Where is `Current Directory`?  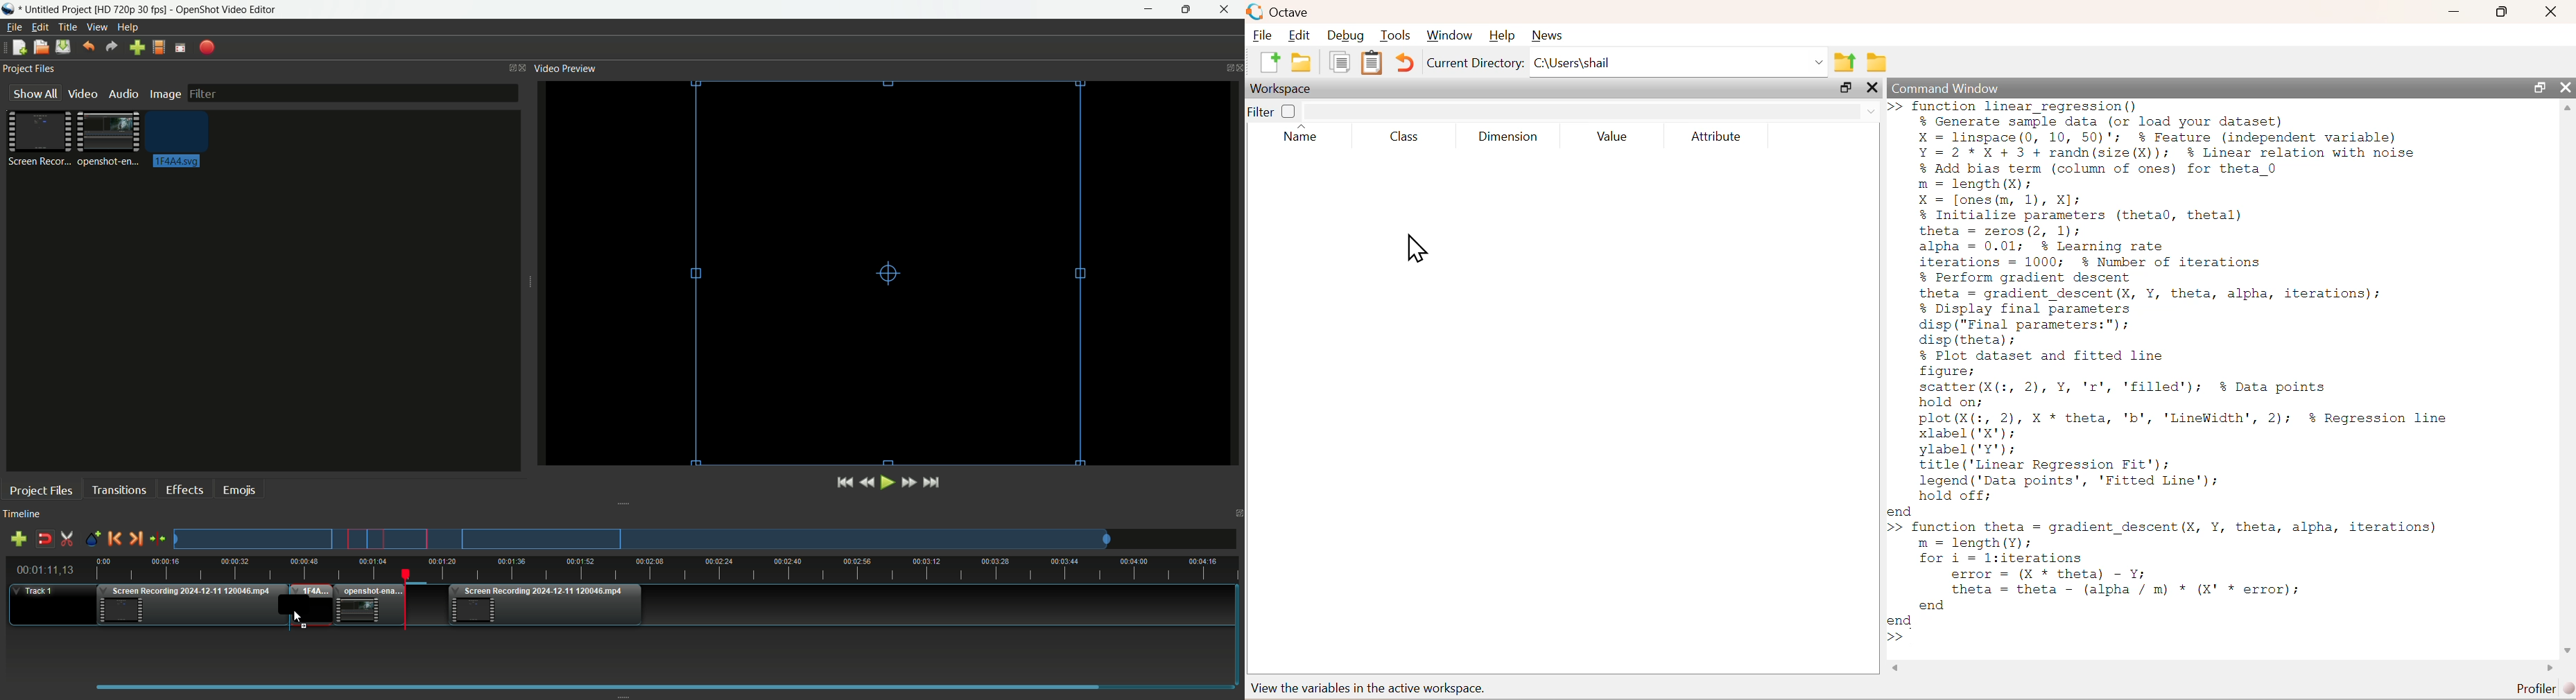
Current Directory is located at coordinates (1476, 64).